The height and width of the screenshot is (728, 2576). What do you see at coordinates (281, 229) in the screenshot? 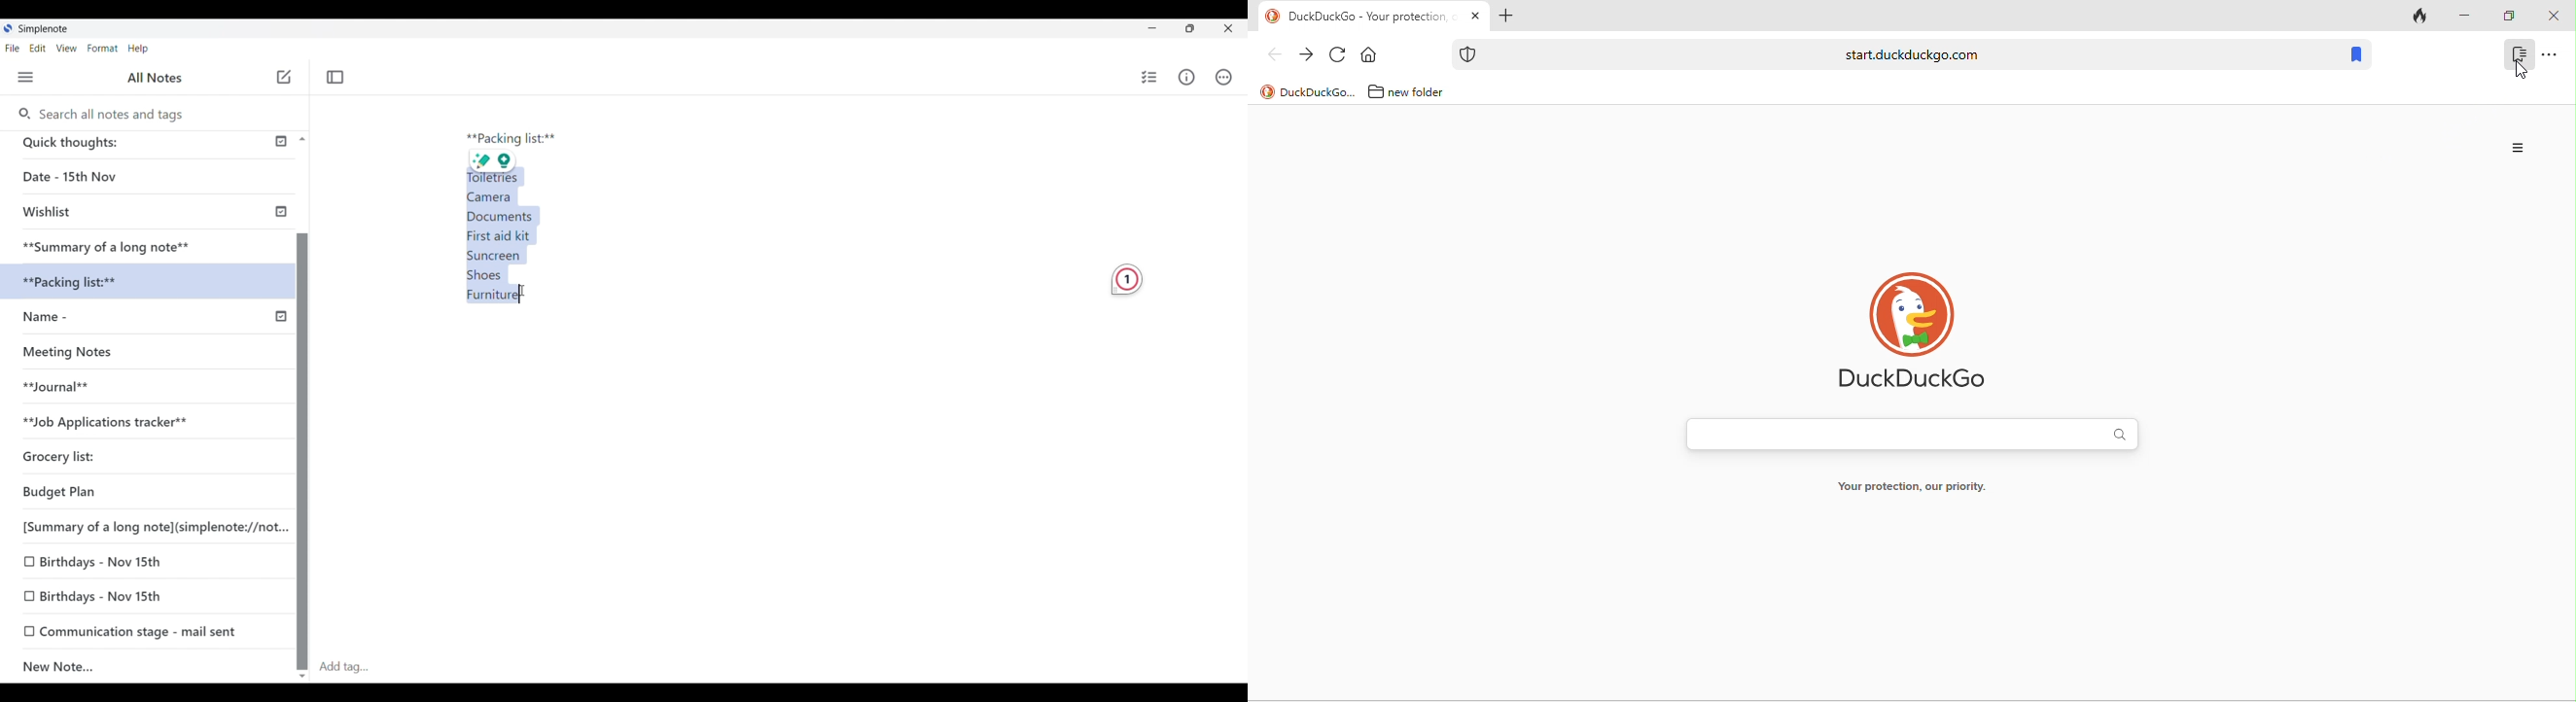
I see `Check icon indicating published notes` at bounding box center [281, 229].